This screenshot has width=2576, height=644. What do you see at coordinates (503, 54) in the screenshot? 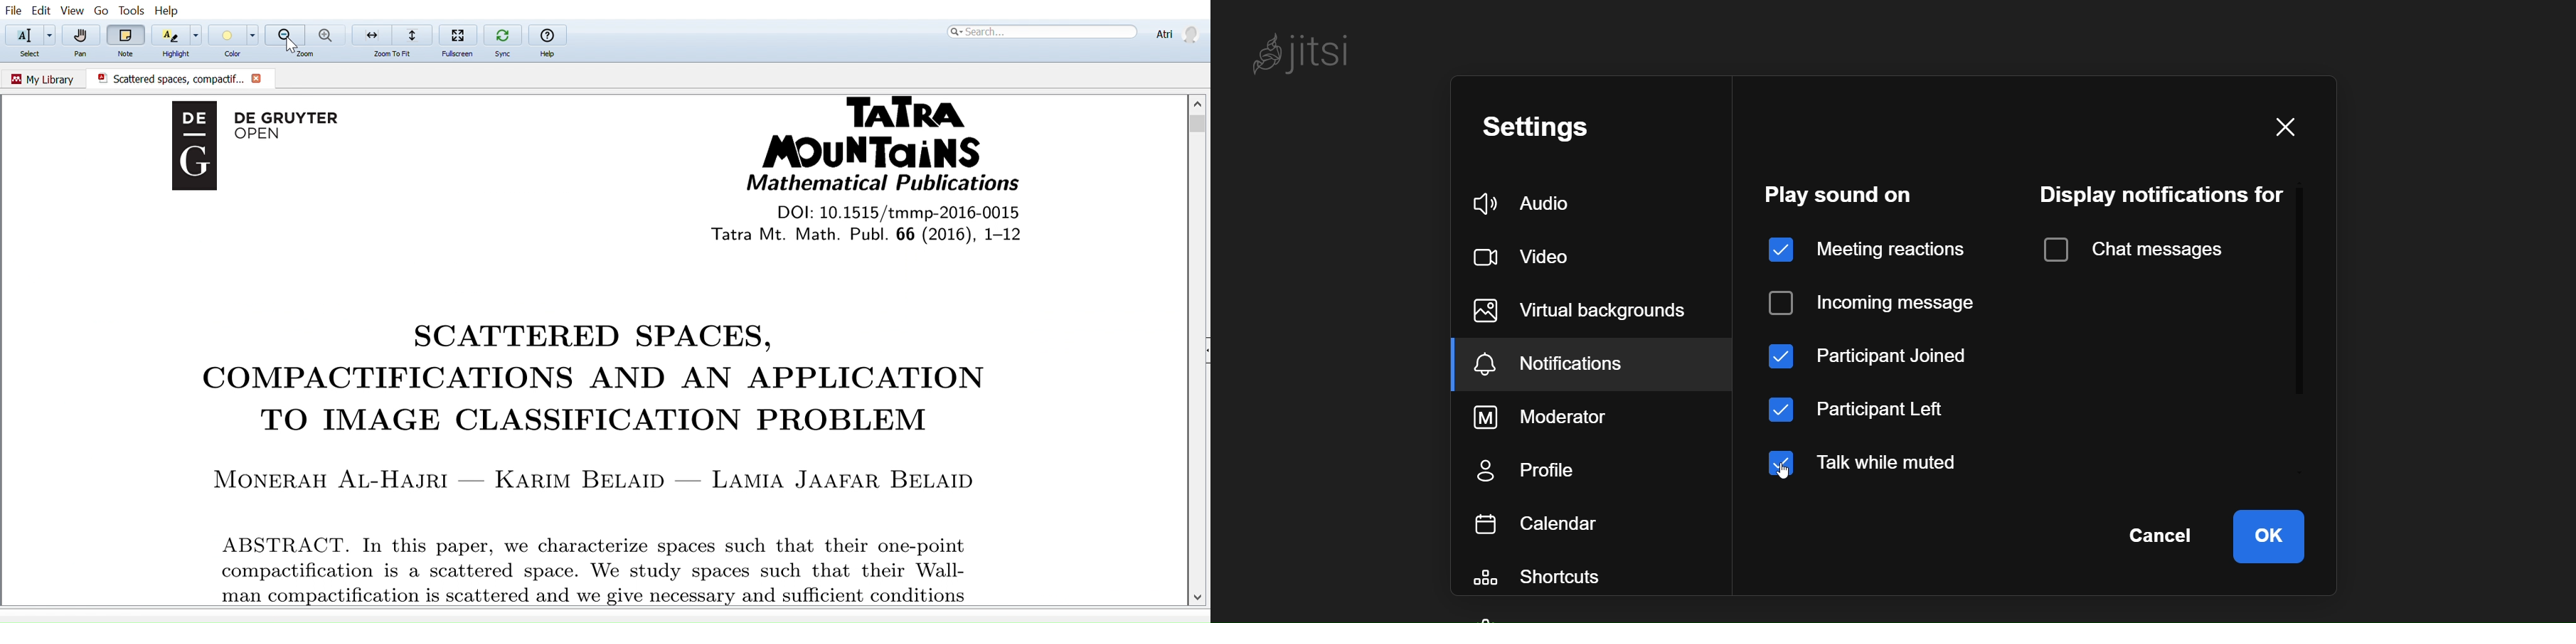
I see `Sync` at bounding box center [503, 54].